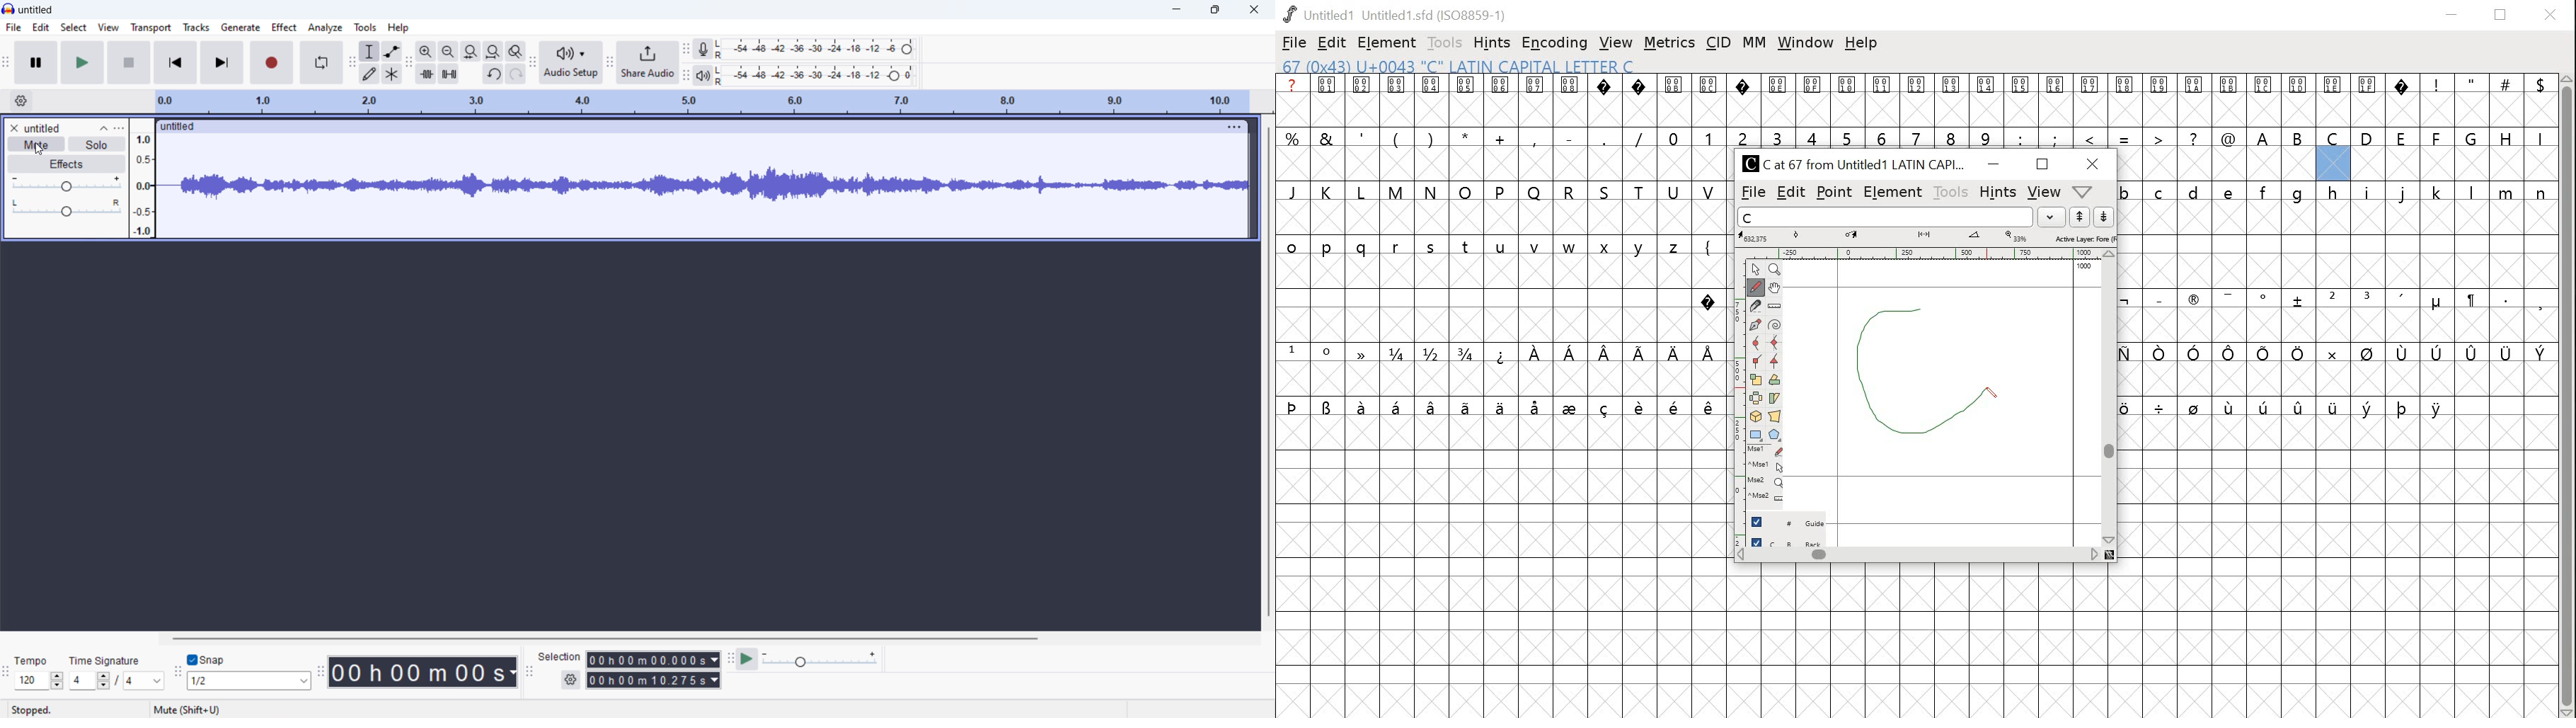 The height and width of the screenshot is (728, 2576). What do you see at coordinates (609, 64) in the screenshot?
I see `share audio toolbar` at bounding box center [609, 64].